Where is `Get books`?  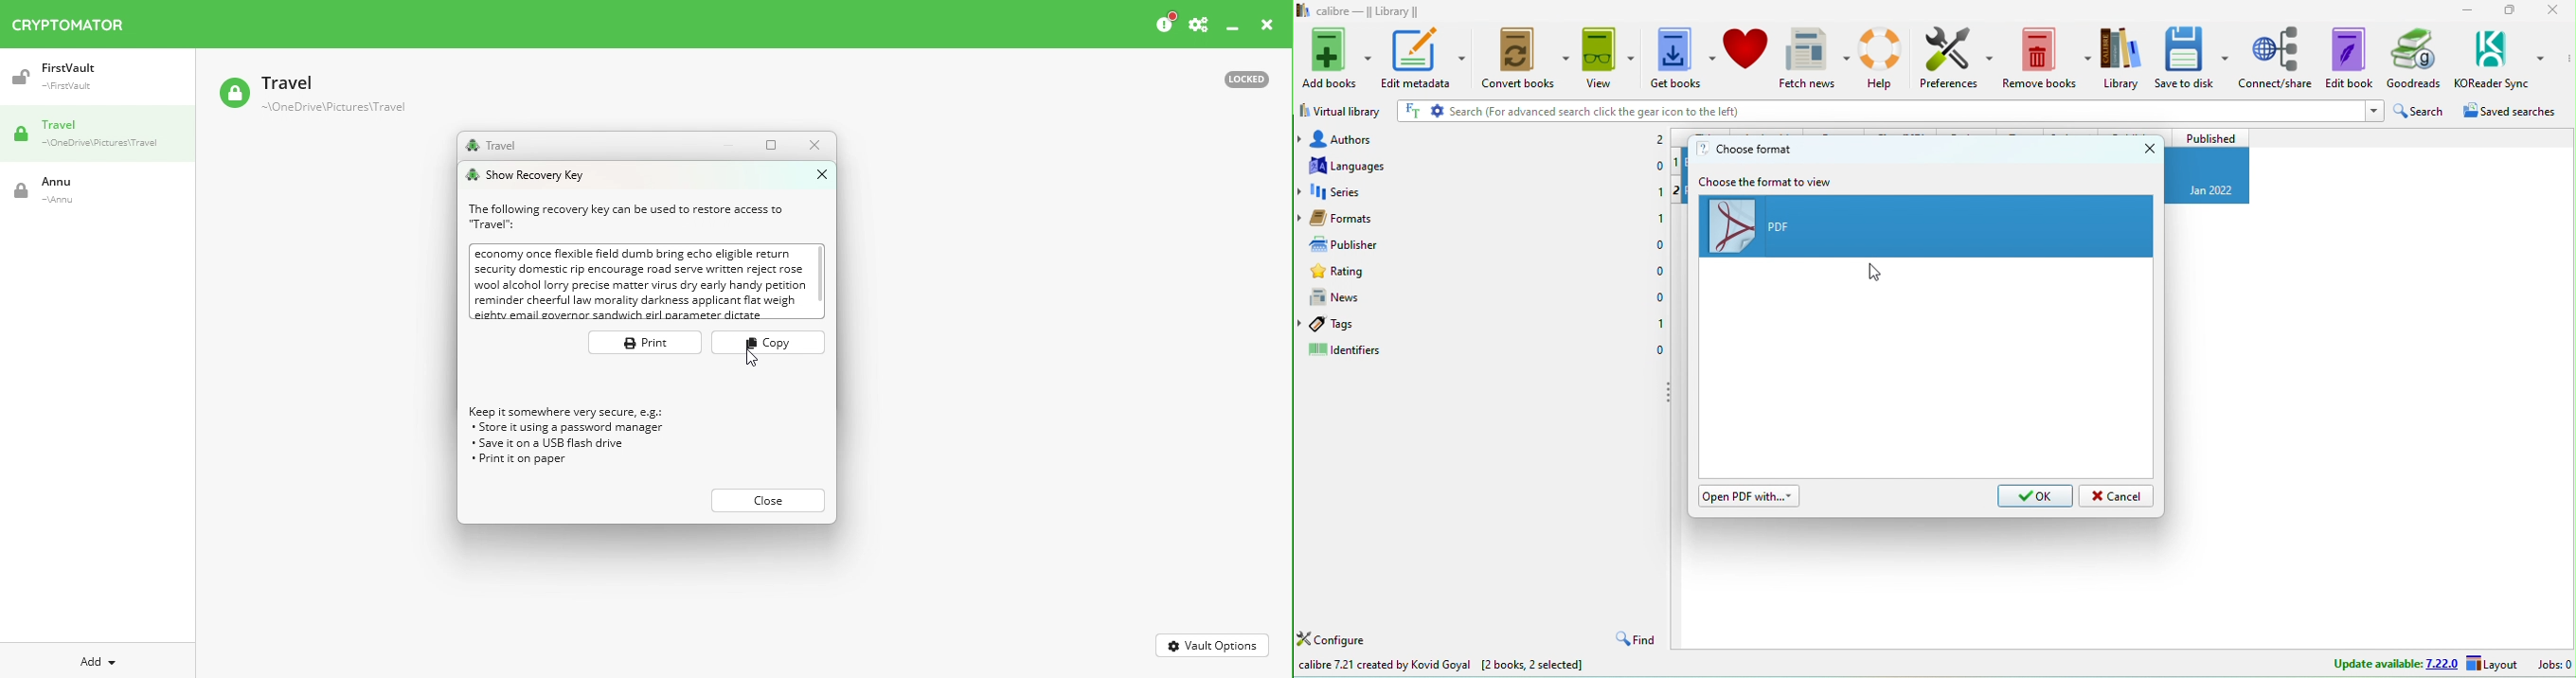
Get books is located at coordinates (1683, 56).